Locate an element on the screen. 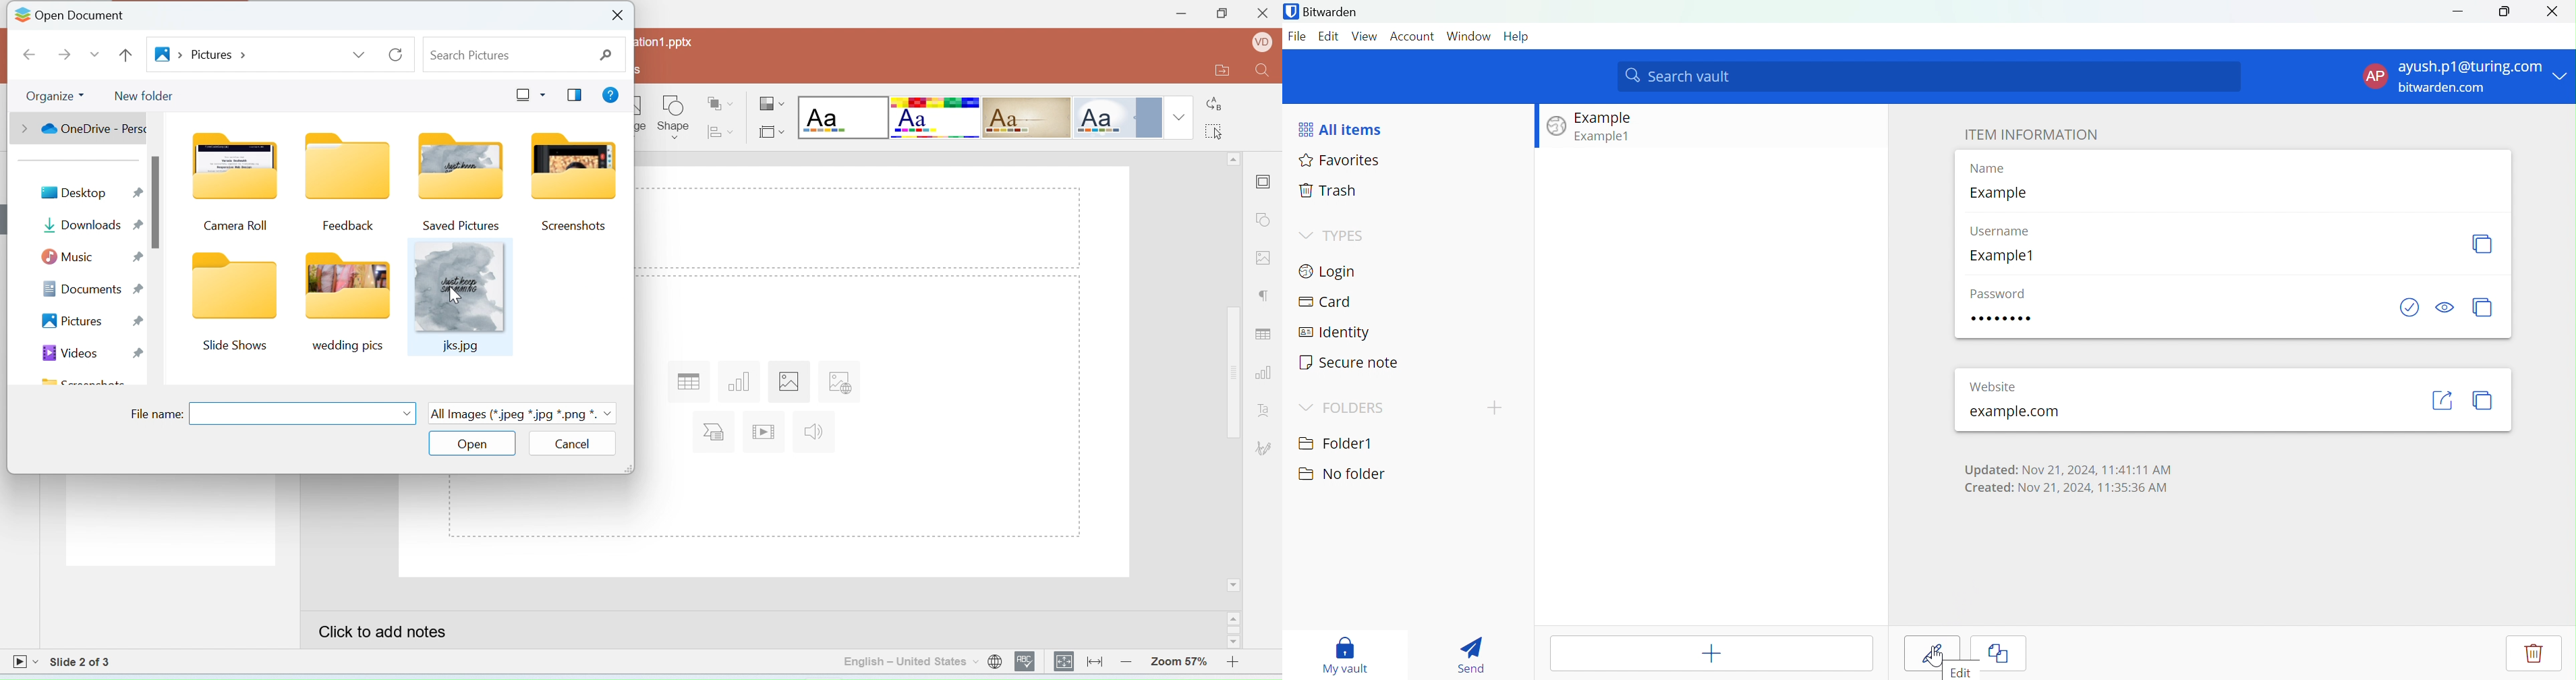 This screenshot has width=2576, height=700. music is located at coordinates (90, 259).